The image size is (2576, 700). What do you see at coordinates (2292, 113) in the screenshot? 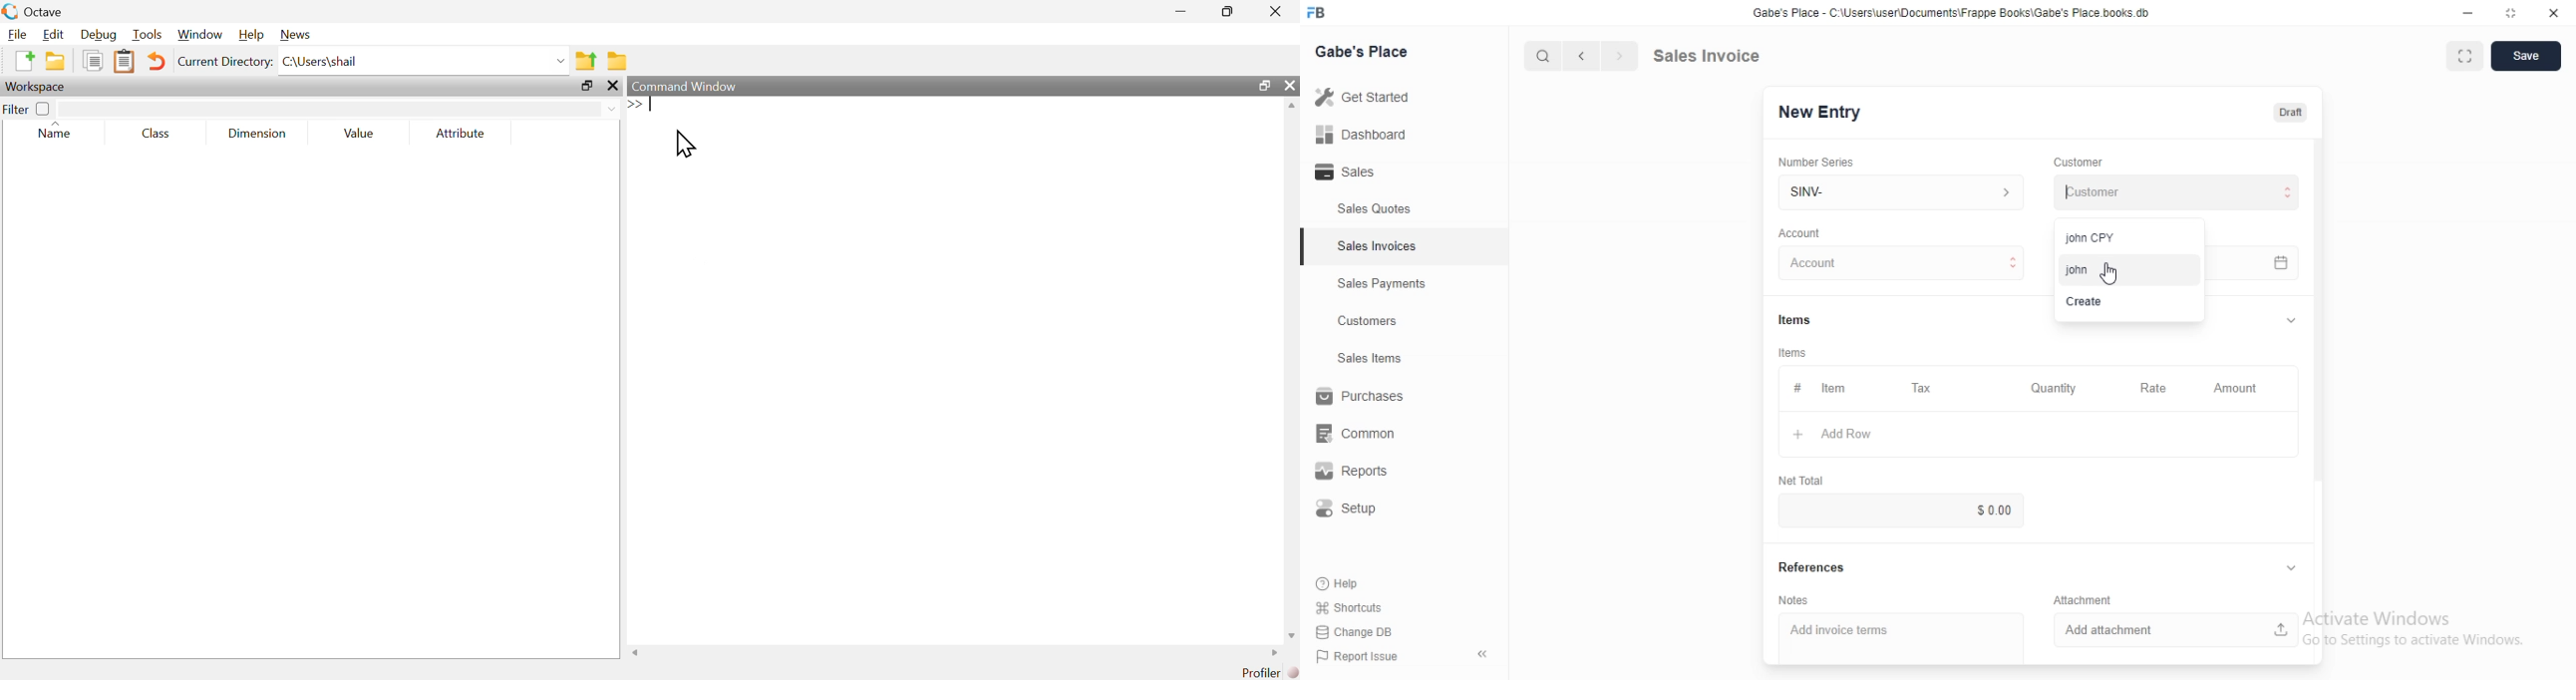
I see `Draft` at bounding box center [2292, 113].